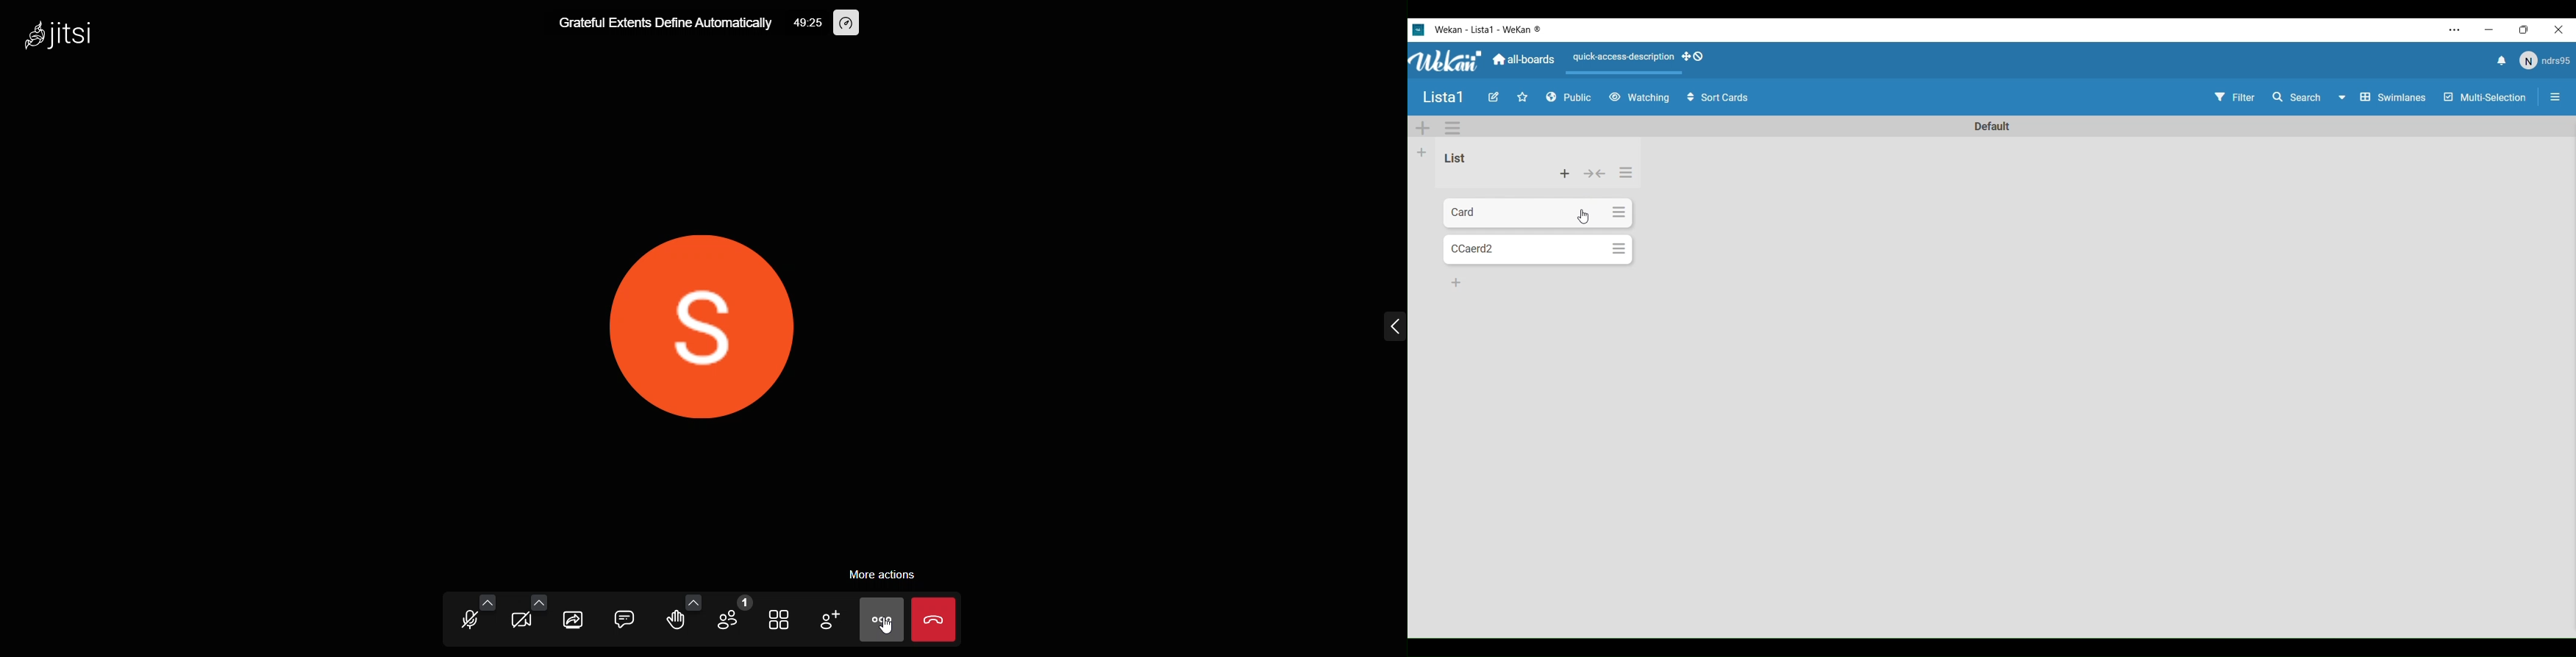 This screenshot has width=2576, height=672. I want to click on List, so click(1454, 158).